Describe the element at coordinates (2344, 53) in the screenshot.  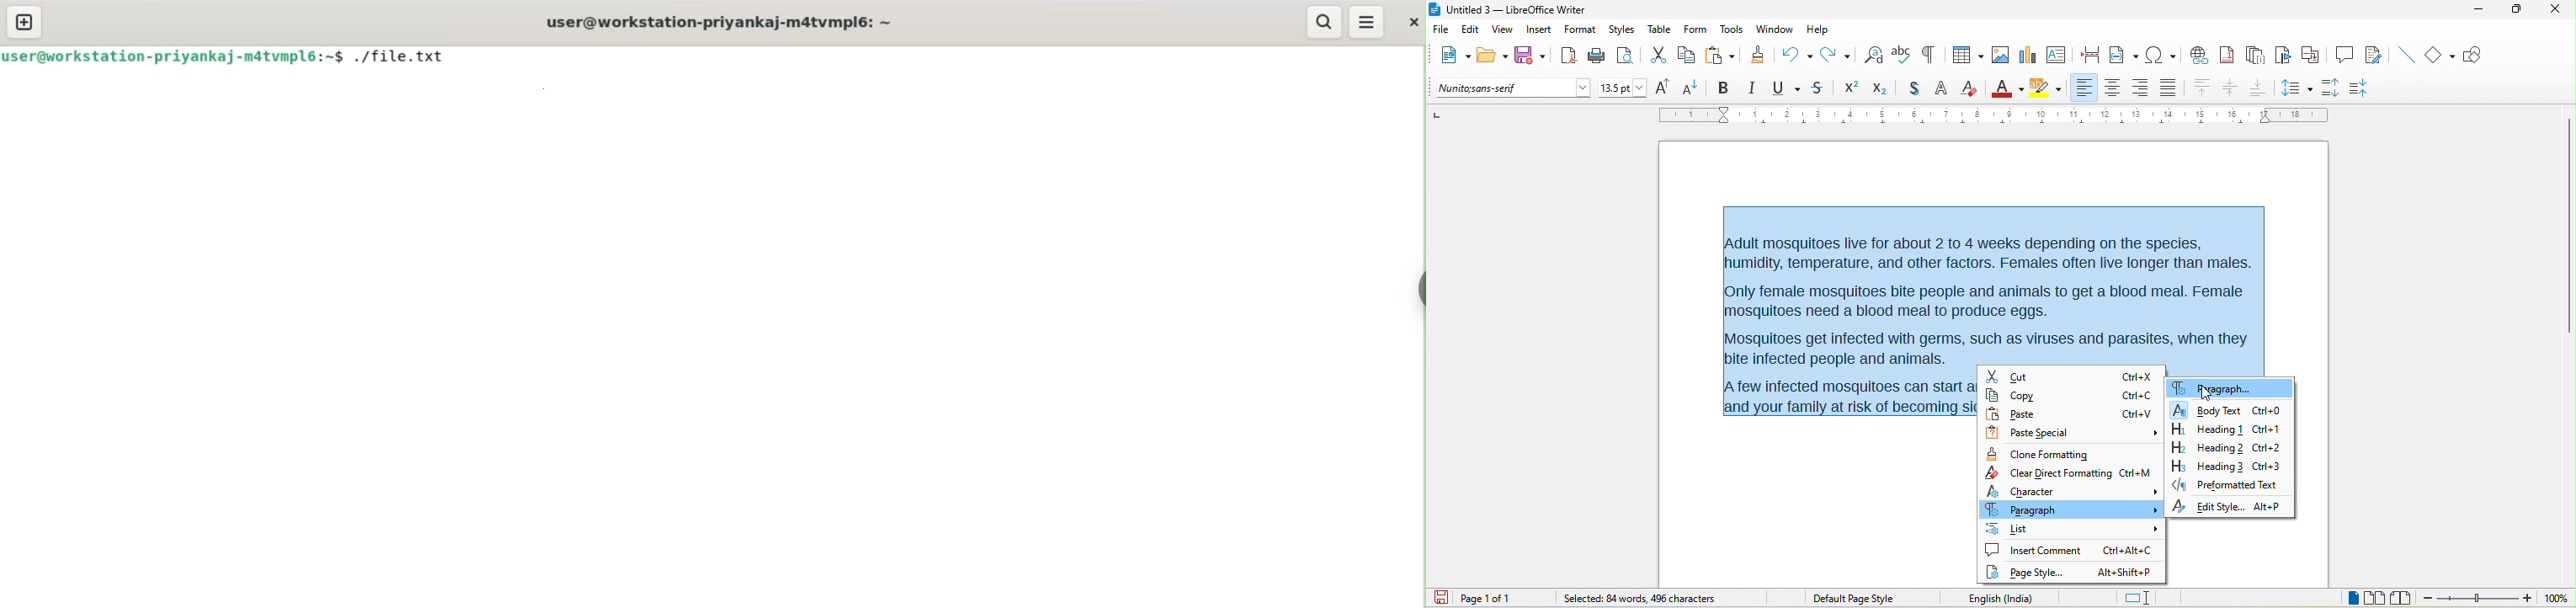
I see `comment` at that location.